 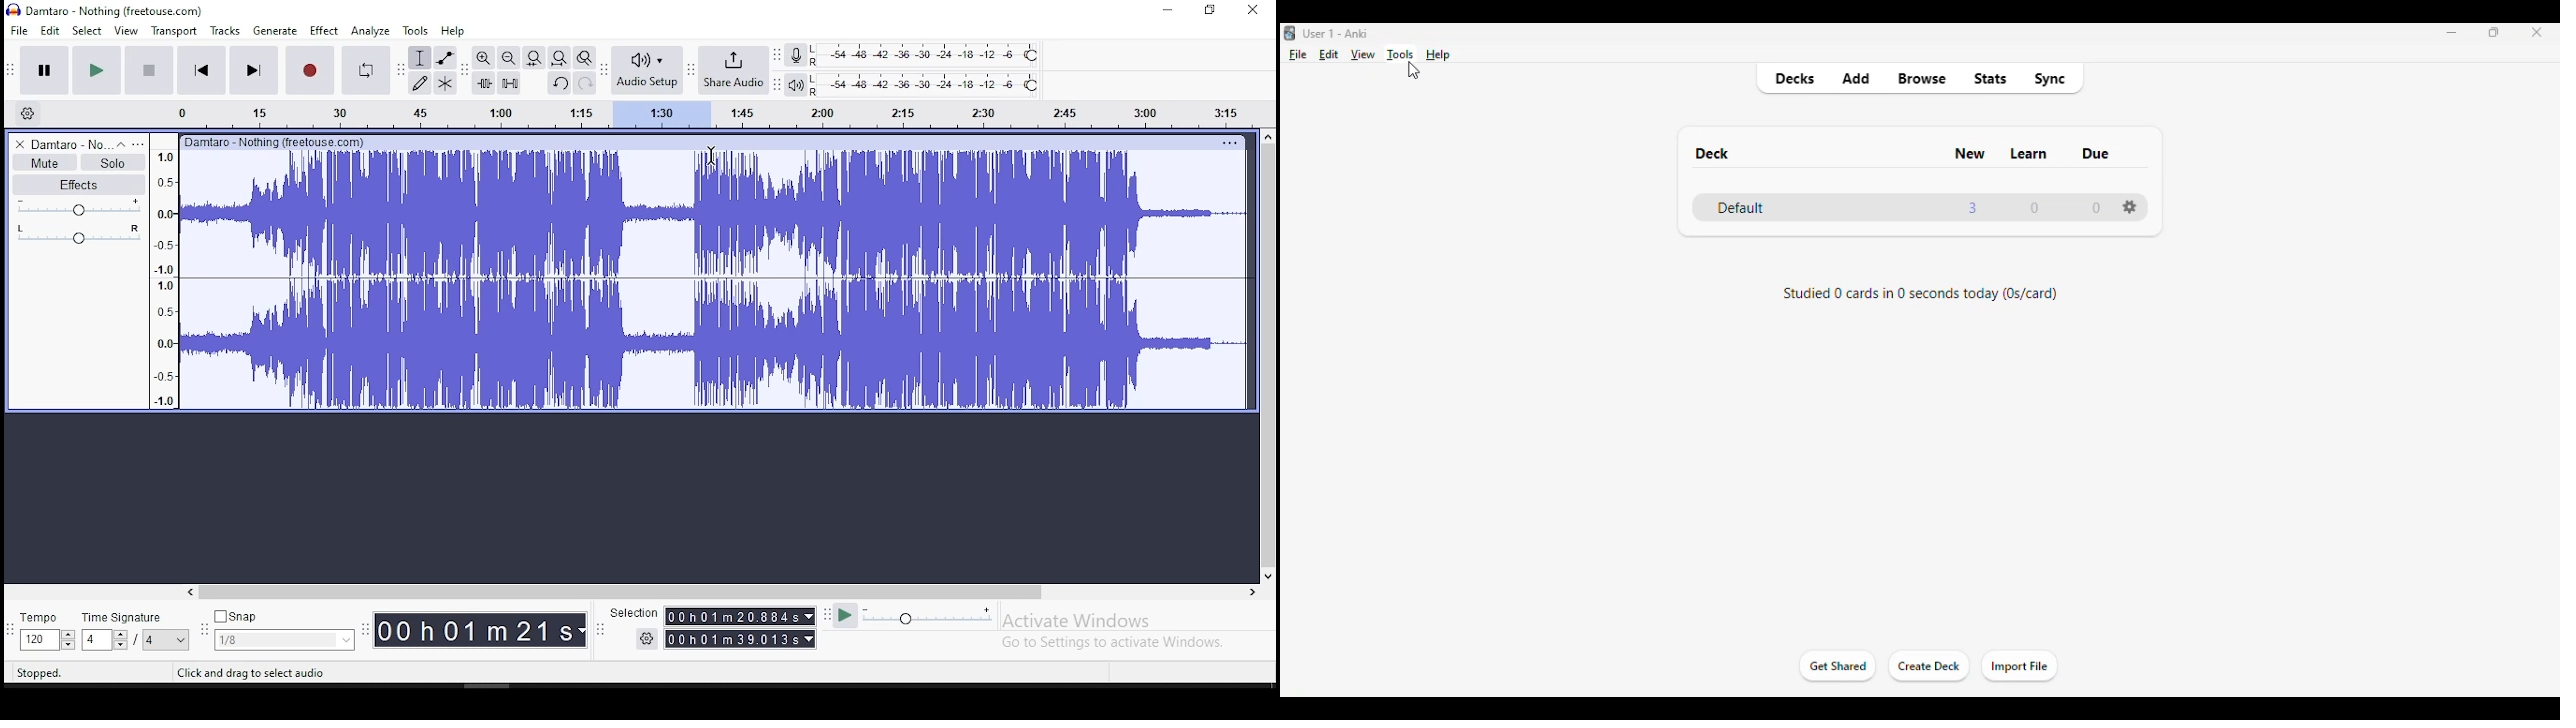 What do you see at coordinates (2096, 208) in the screenshot?
I see `0` at bounding box center [2096, 208].